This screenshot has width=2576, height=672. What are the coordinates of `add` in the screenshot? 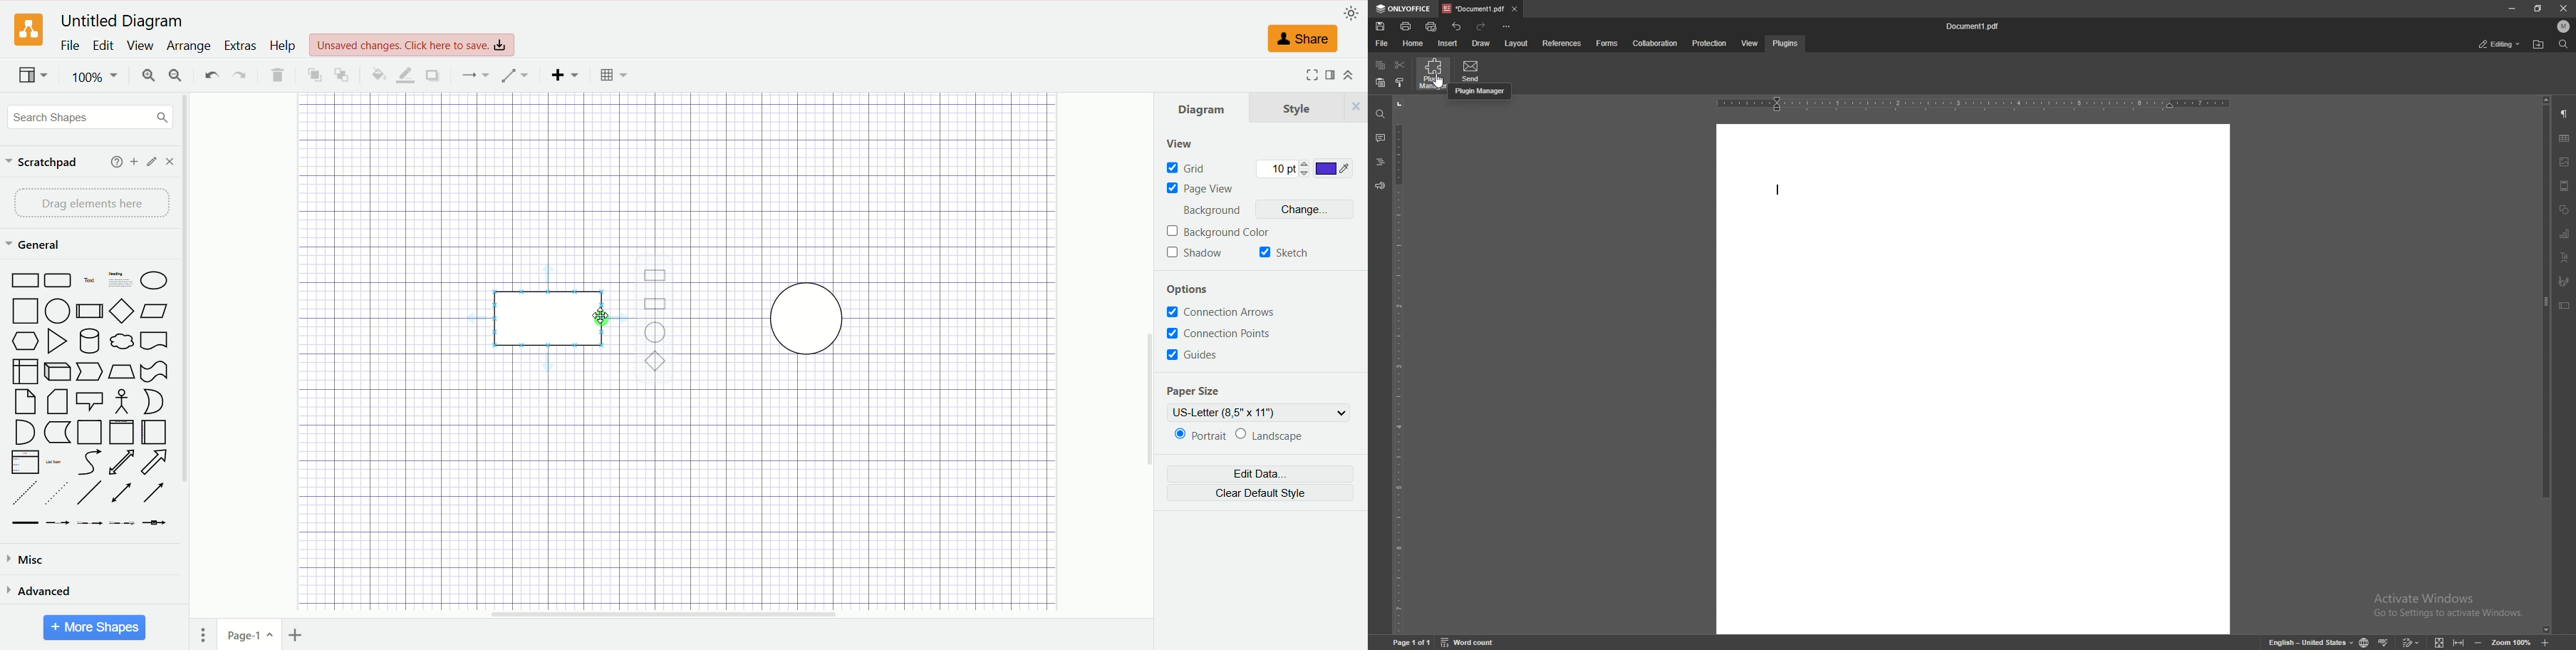 It's located at (133, 161).